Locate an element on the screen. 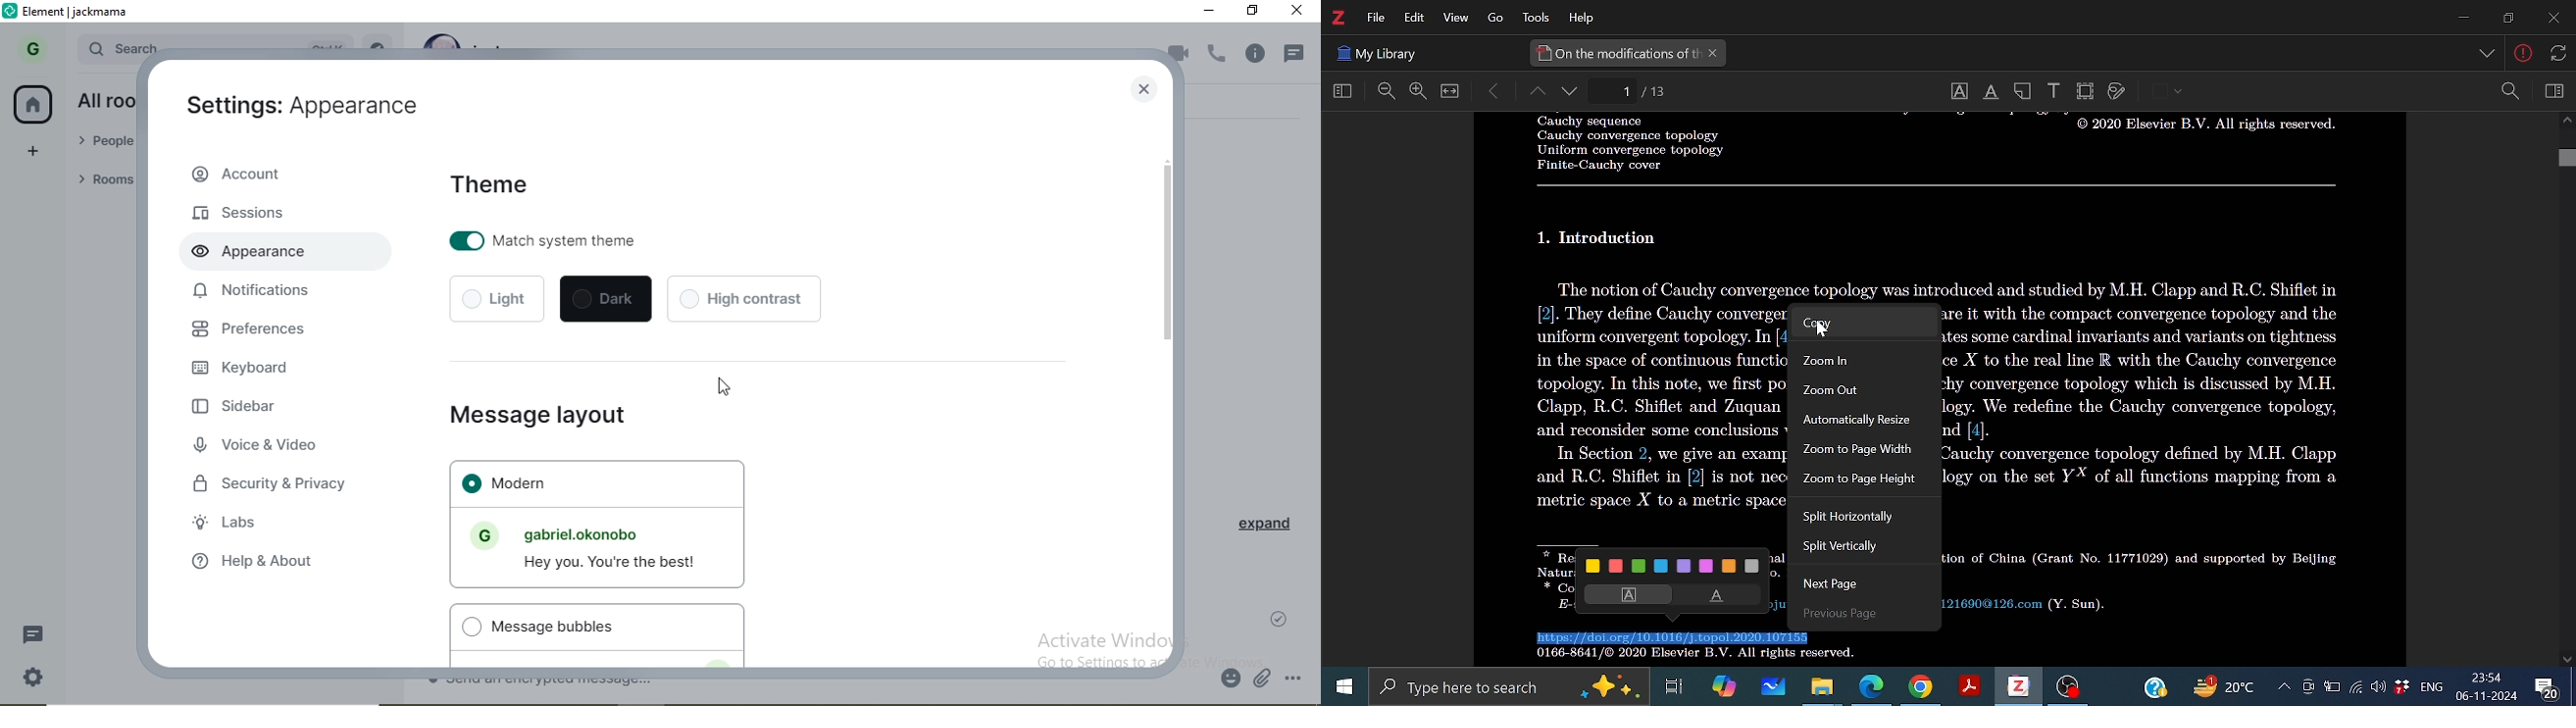 This screenshot has width=2576, height=728. page down is located at coordinates (1572, 93).